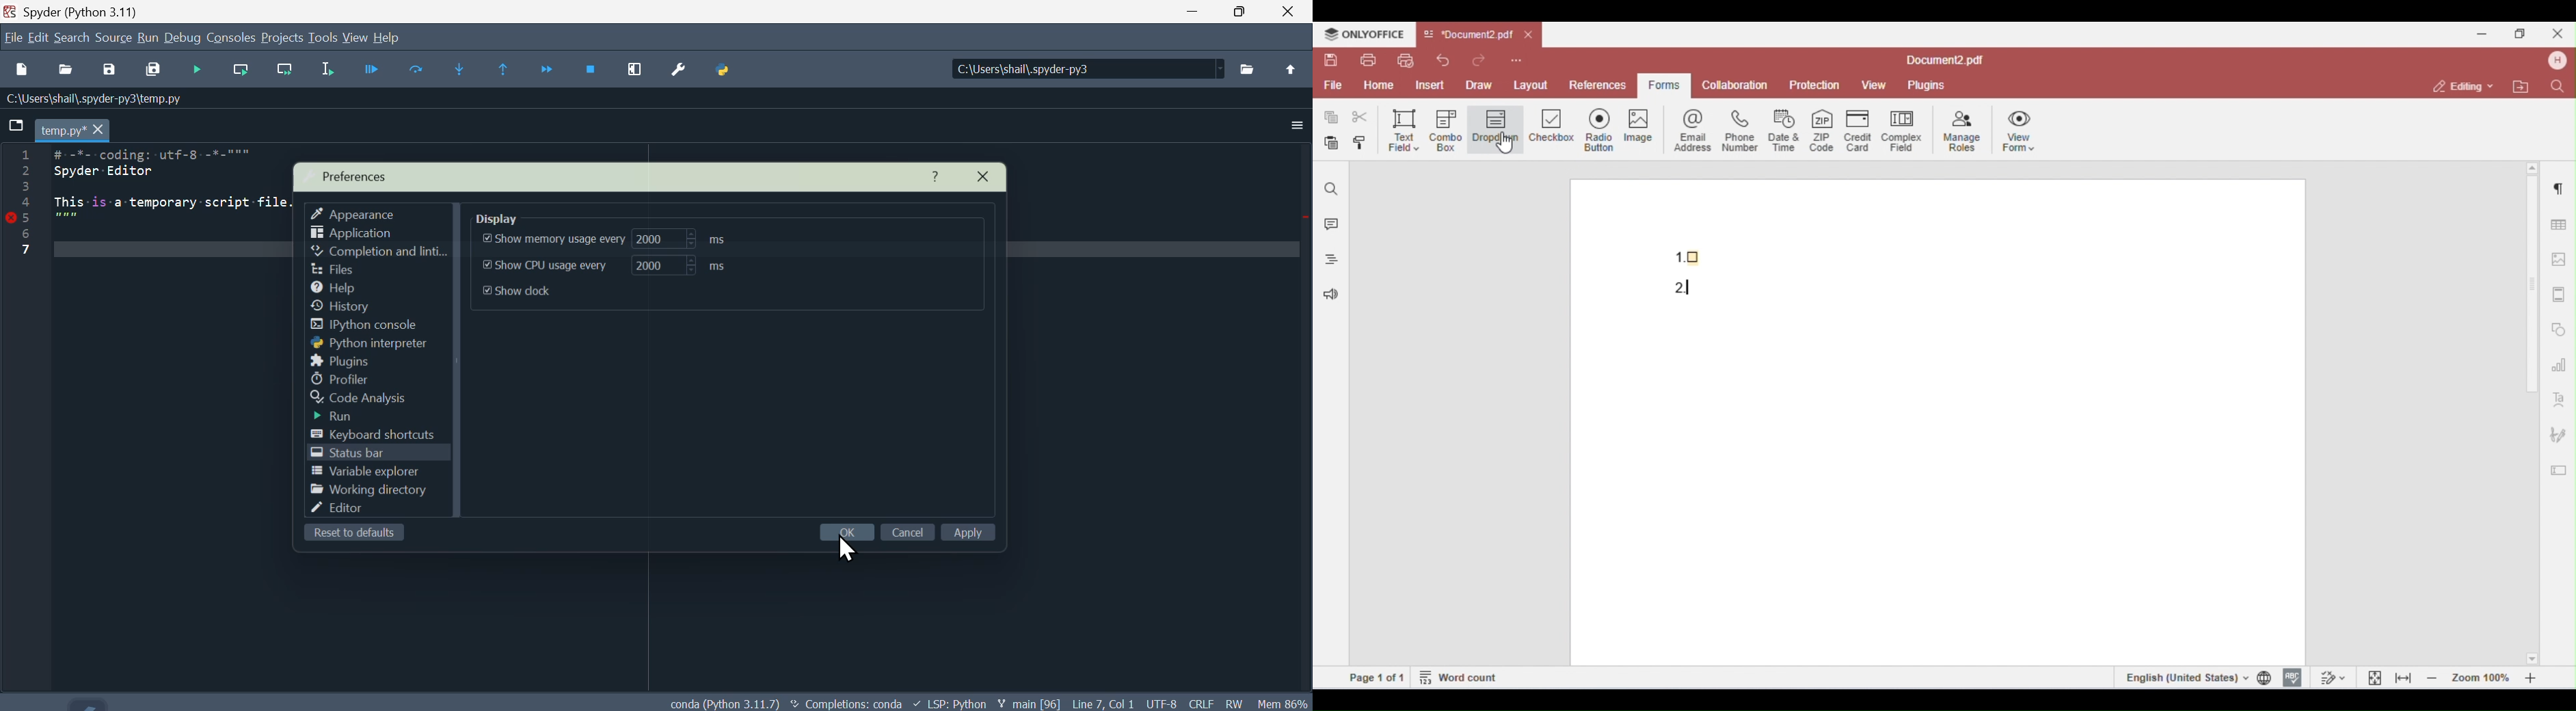 This screenshot has width=2576, height=728. What do you see at coordinates (27, 69) in the screenshot?
I see `New file` at bounding box center [27, 69].